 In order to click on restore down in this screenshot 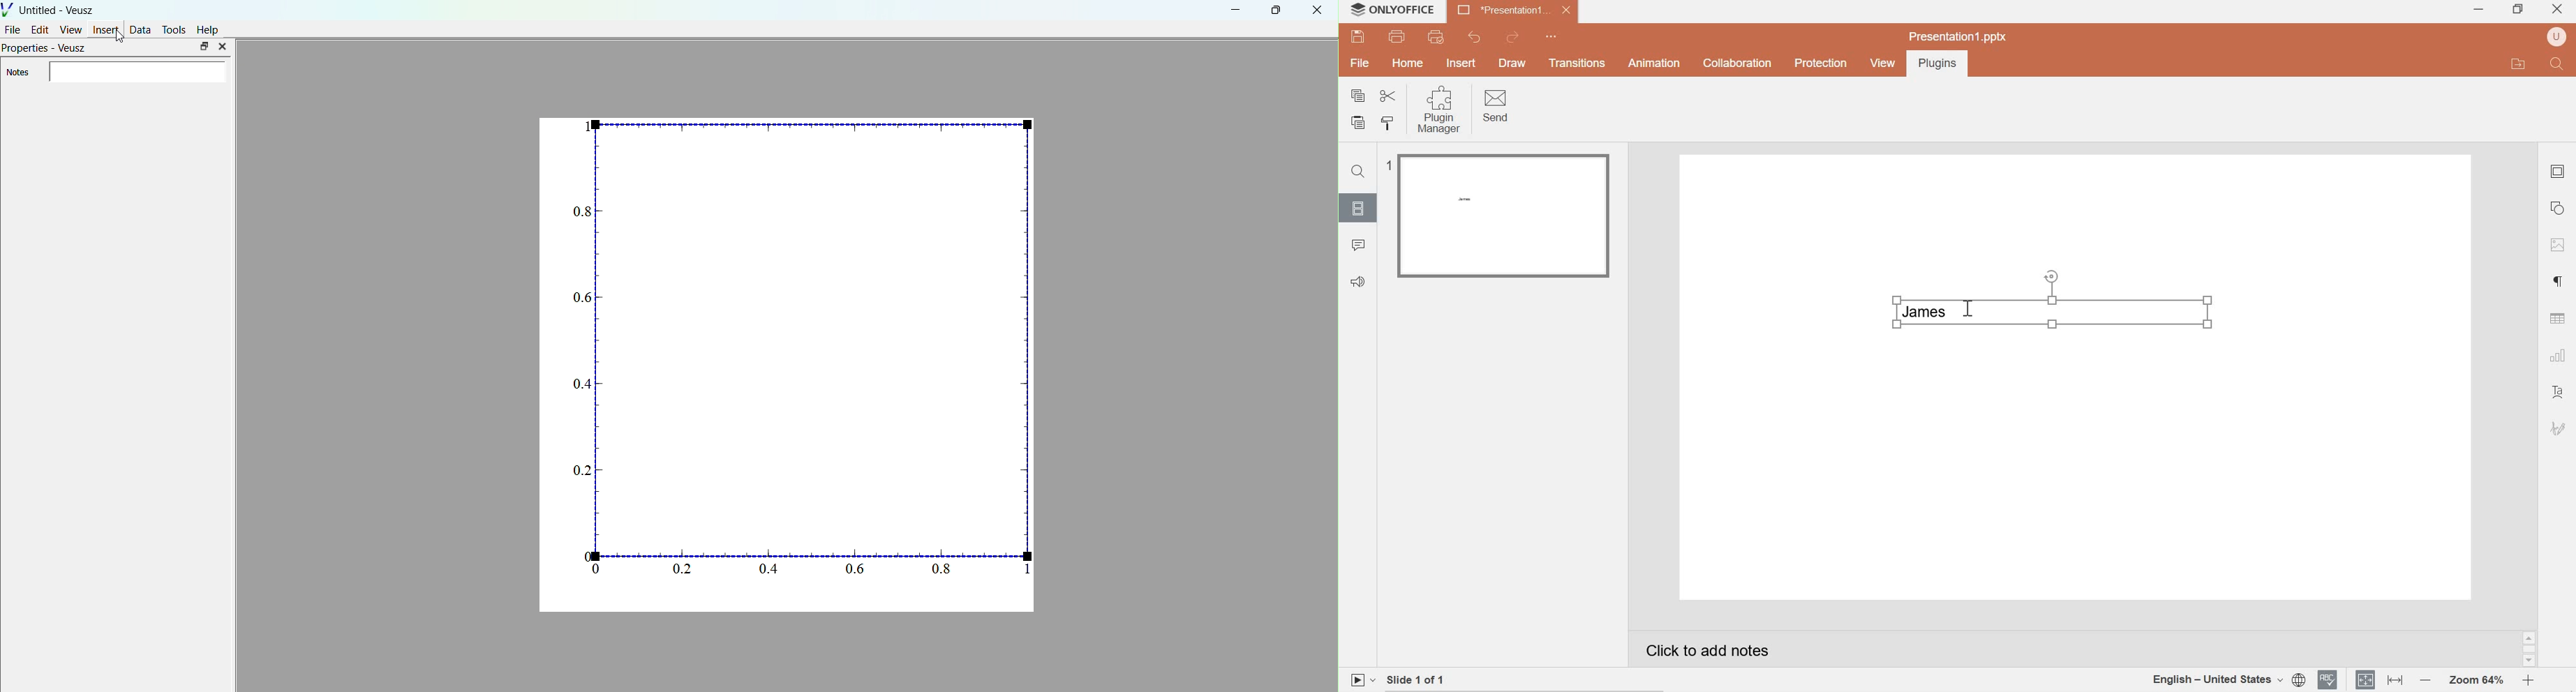, I will do `click(2518, 8)`.